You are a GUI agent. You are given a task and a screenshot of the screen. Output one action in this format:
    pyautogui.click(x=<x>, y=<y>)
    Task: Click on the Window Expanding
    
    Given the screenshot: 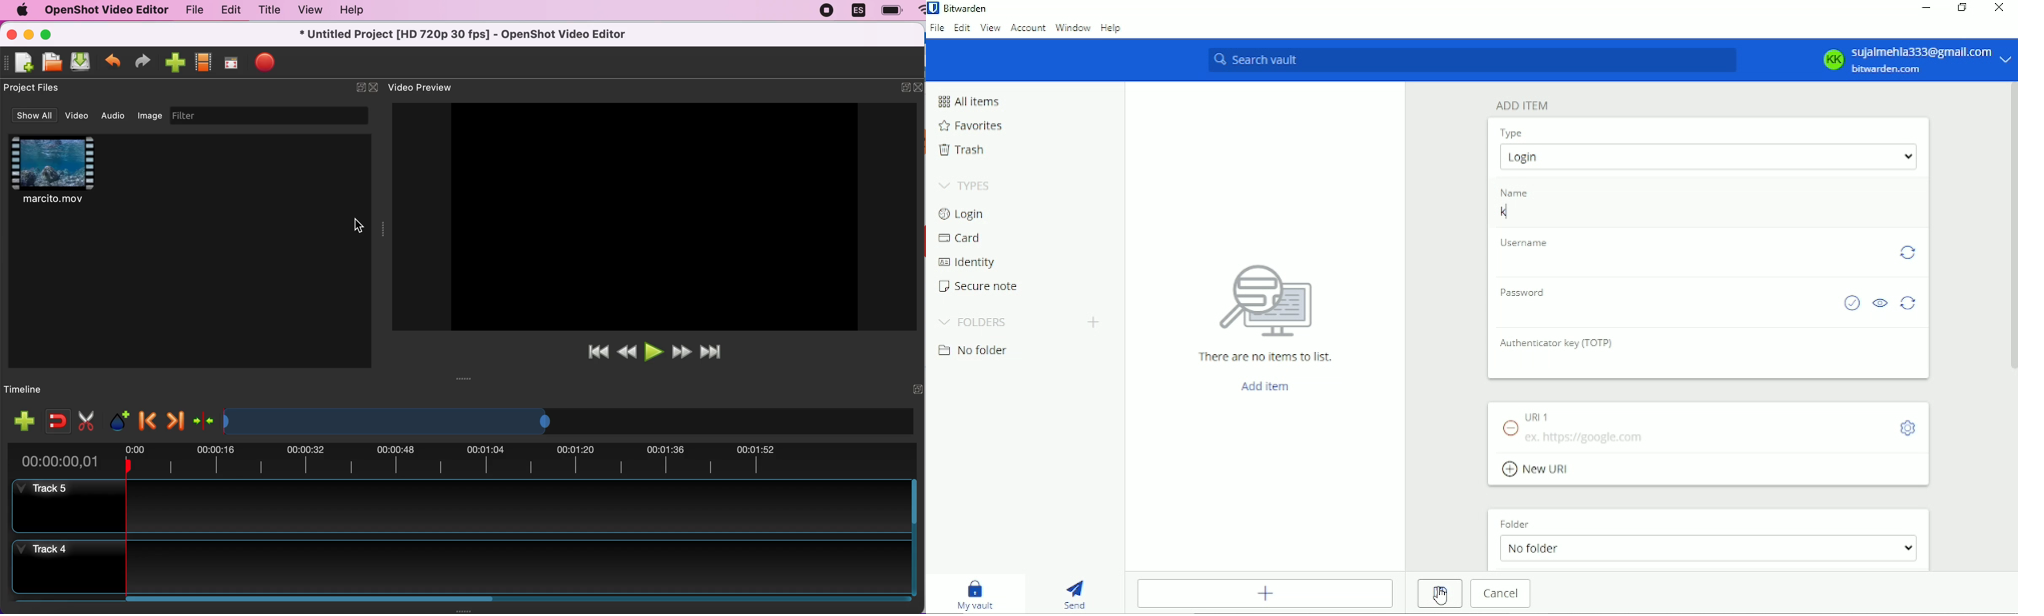 What is the action you would take?
    pyautogui.click(x=465, y=610)
    